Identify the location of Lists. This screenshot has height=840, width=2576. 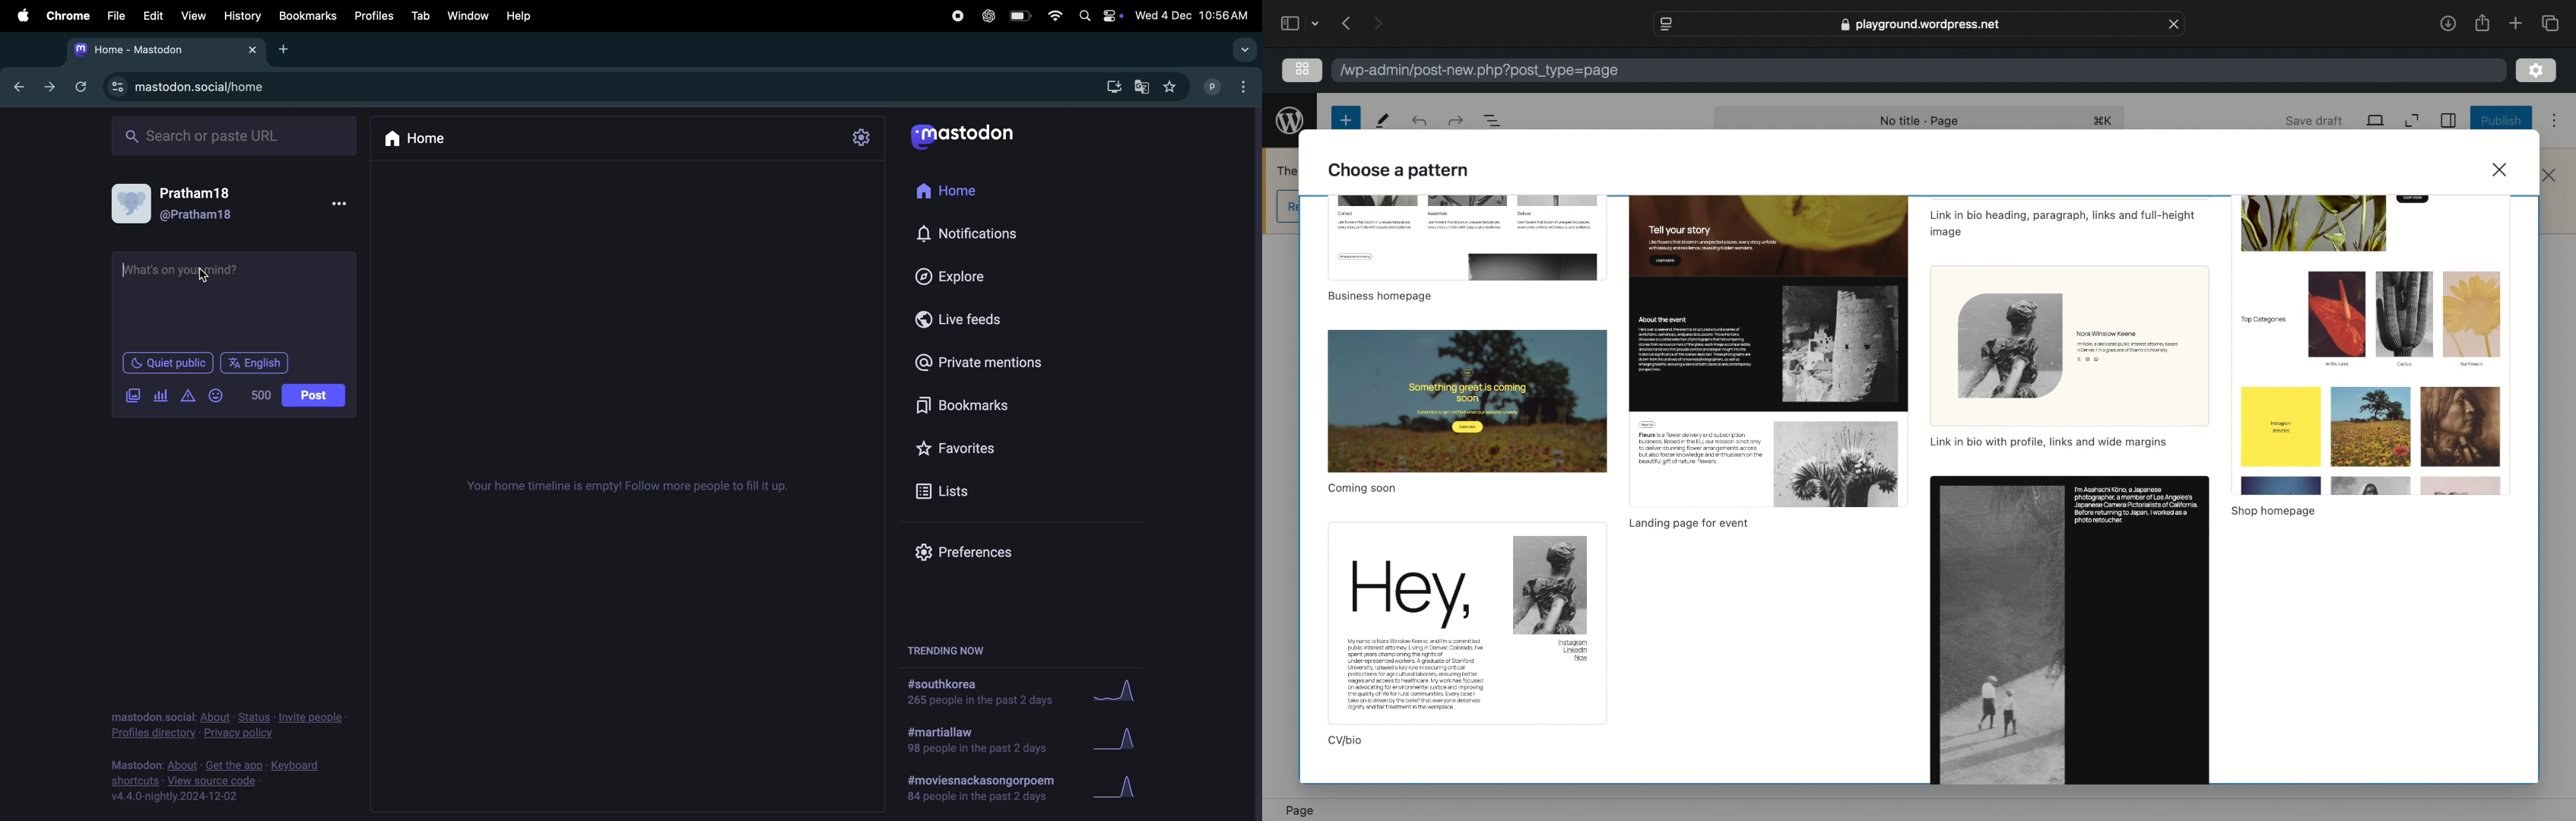
(962, 491).